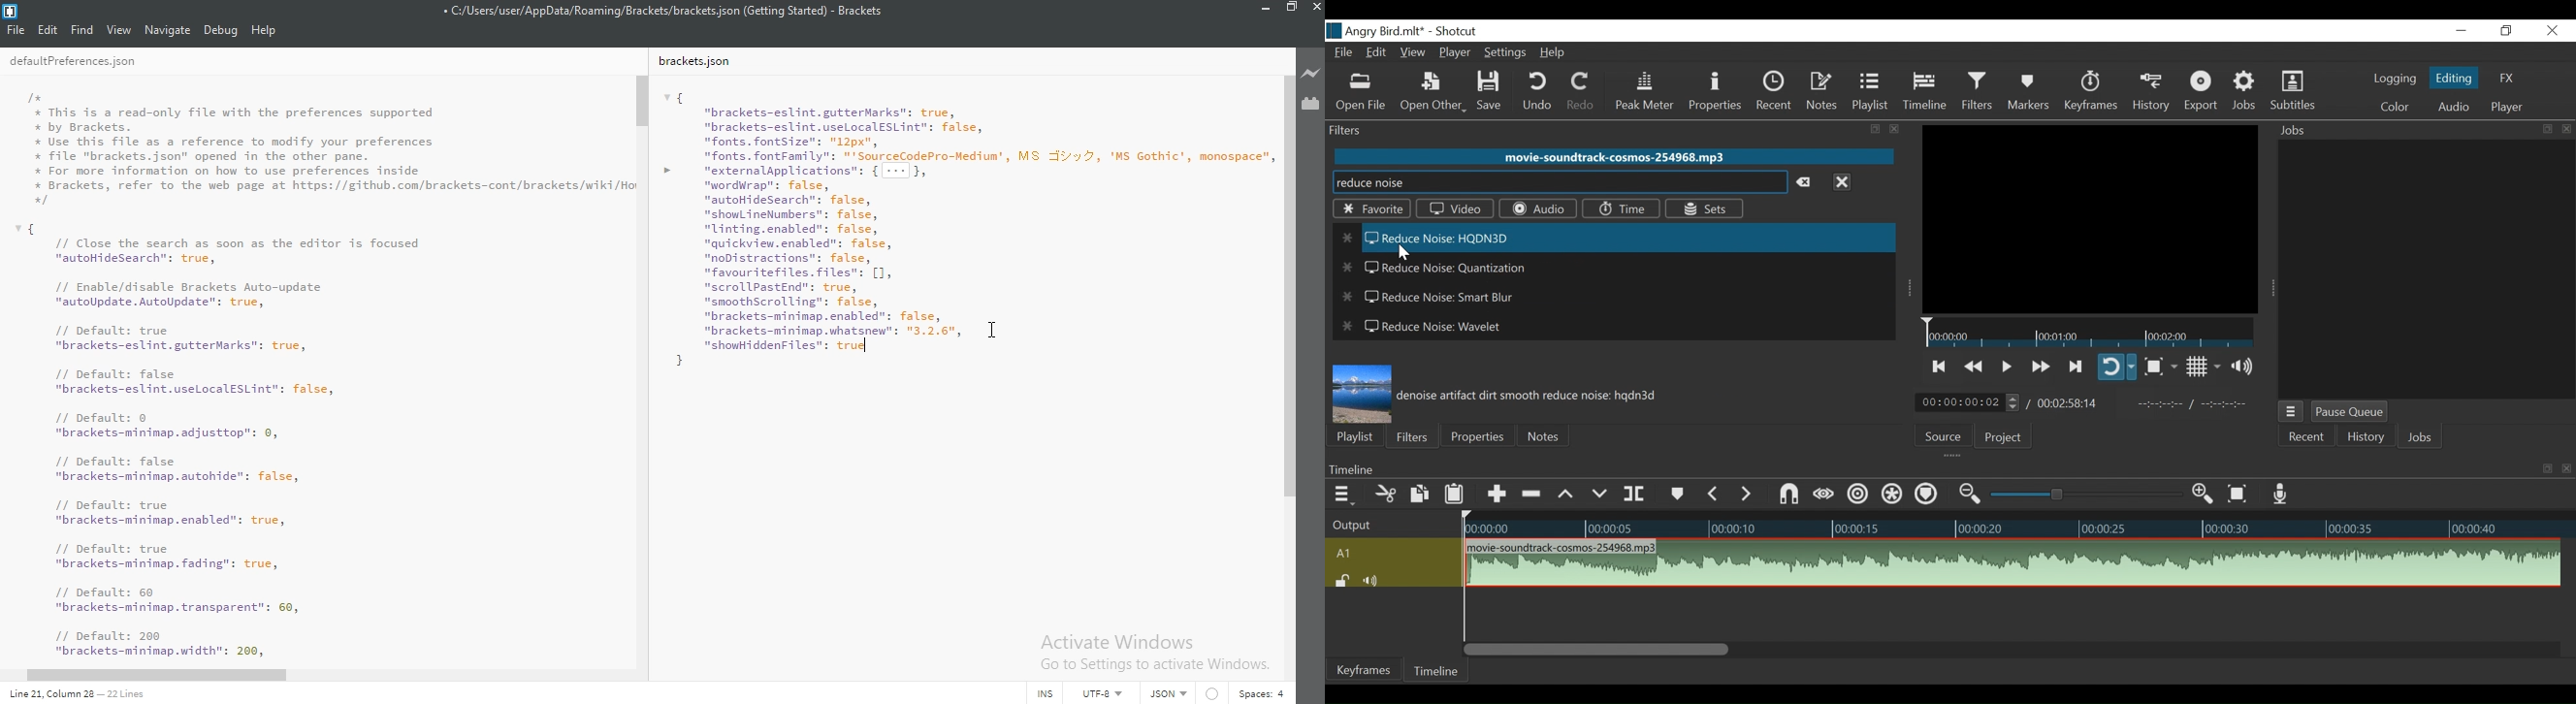 The image size is (2576, 728). What do you see at coordinates (2547, 129) in the screenshot?
I see `resize` at bounding box center [2547, 129].